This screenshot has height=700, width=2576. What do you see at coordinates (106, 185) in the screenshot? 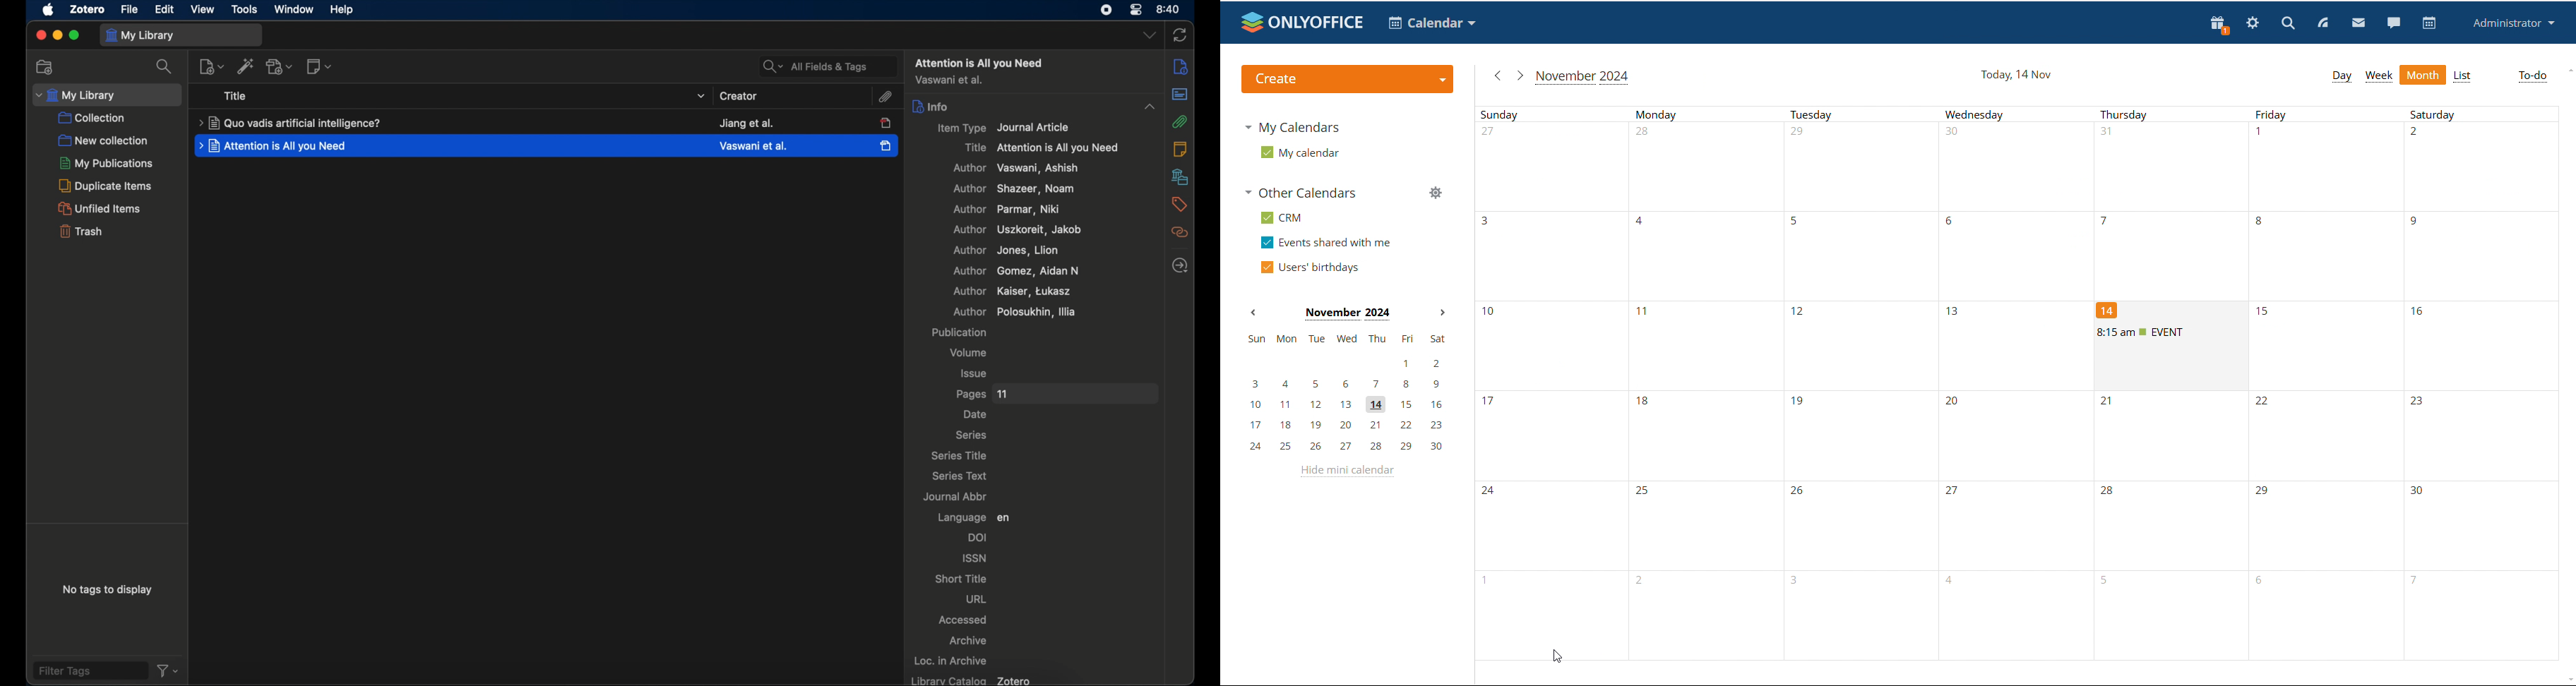
I see `duplicate items` at bounding box center [106, 185].